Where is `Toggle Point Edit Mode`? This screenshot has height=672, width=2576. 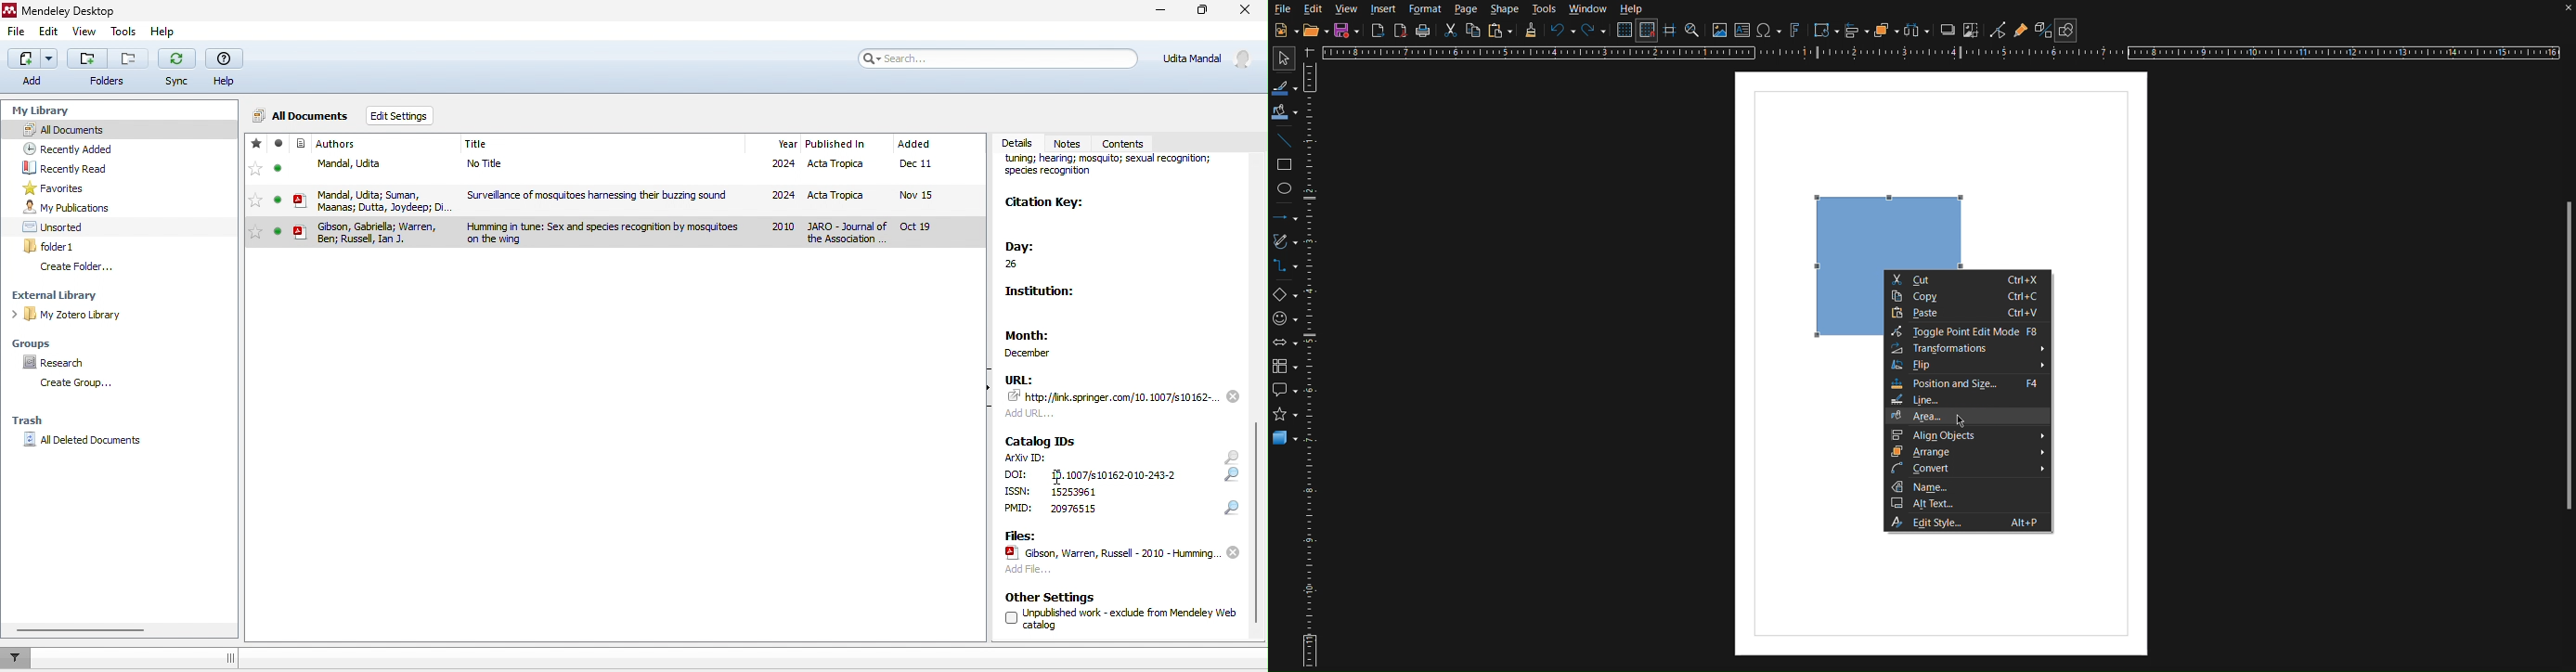
Toggle Point Edit Mode is located at coordinates (1998, 30).